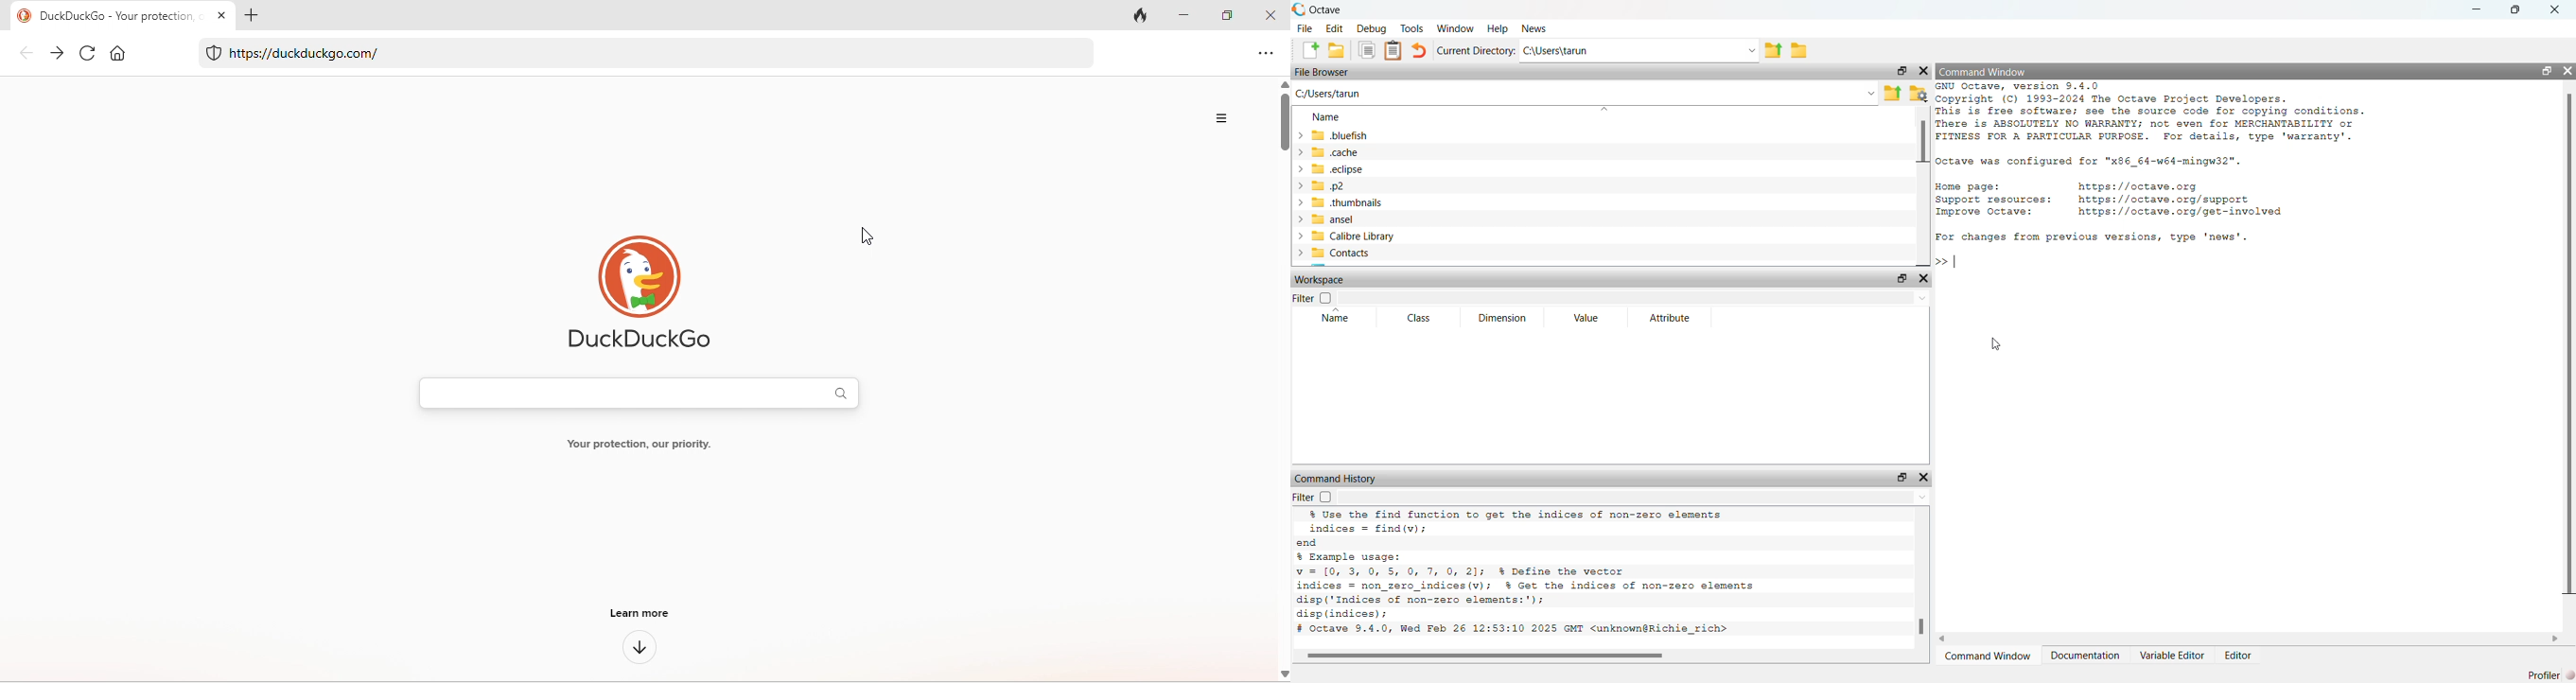  Describe the element at coordinates (18, 53) in the screenshot. I see `back` at that location.